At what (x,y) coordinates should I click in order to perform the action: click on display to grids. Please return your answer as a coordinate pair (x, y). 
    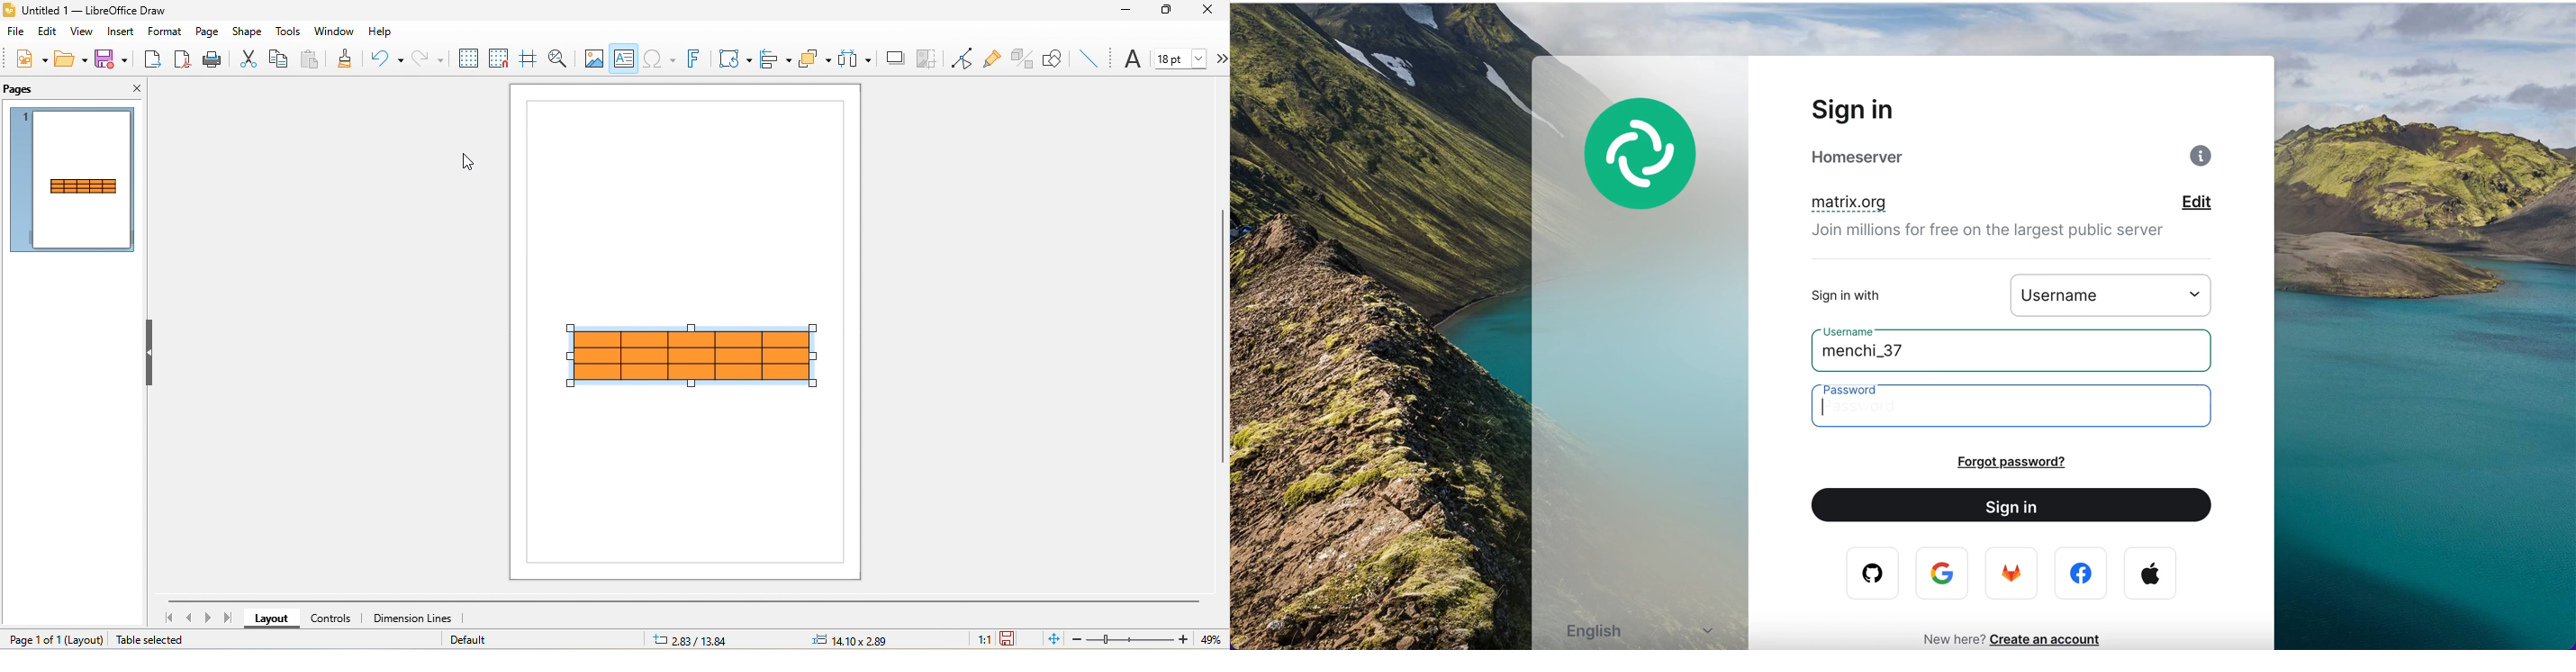
    Looking at the image, I should click on (466, 58).